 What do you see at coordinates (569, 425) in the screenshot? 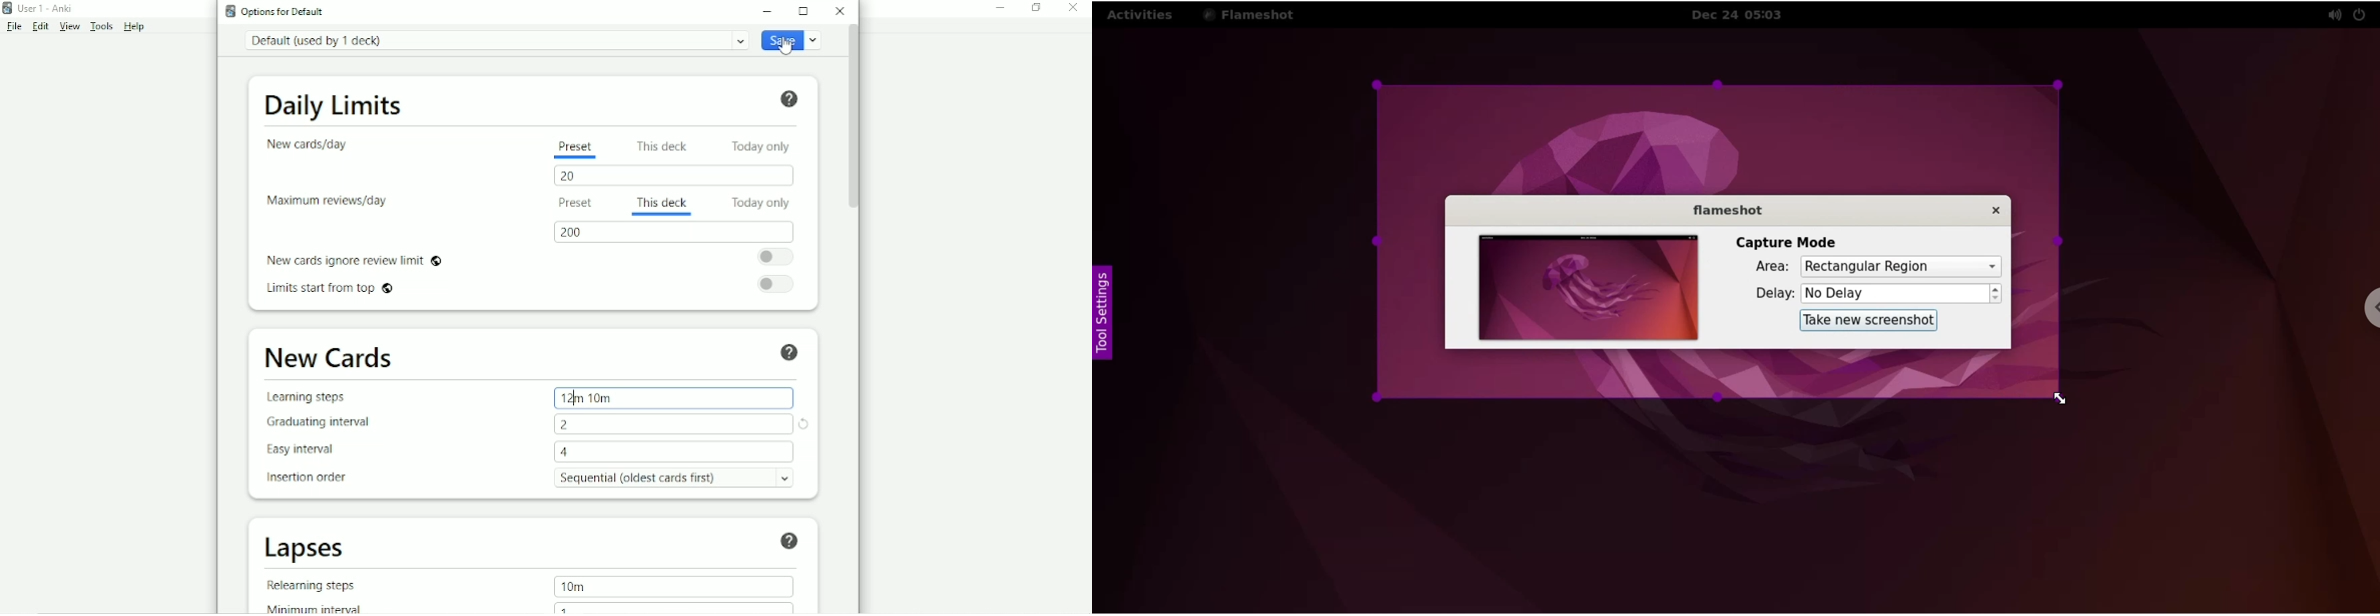
I see `2` at bounding box center [569, 425].